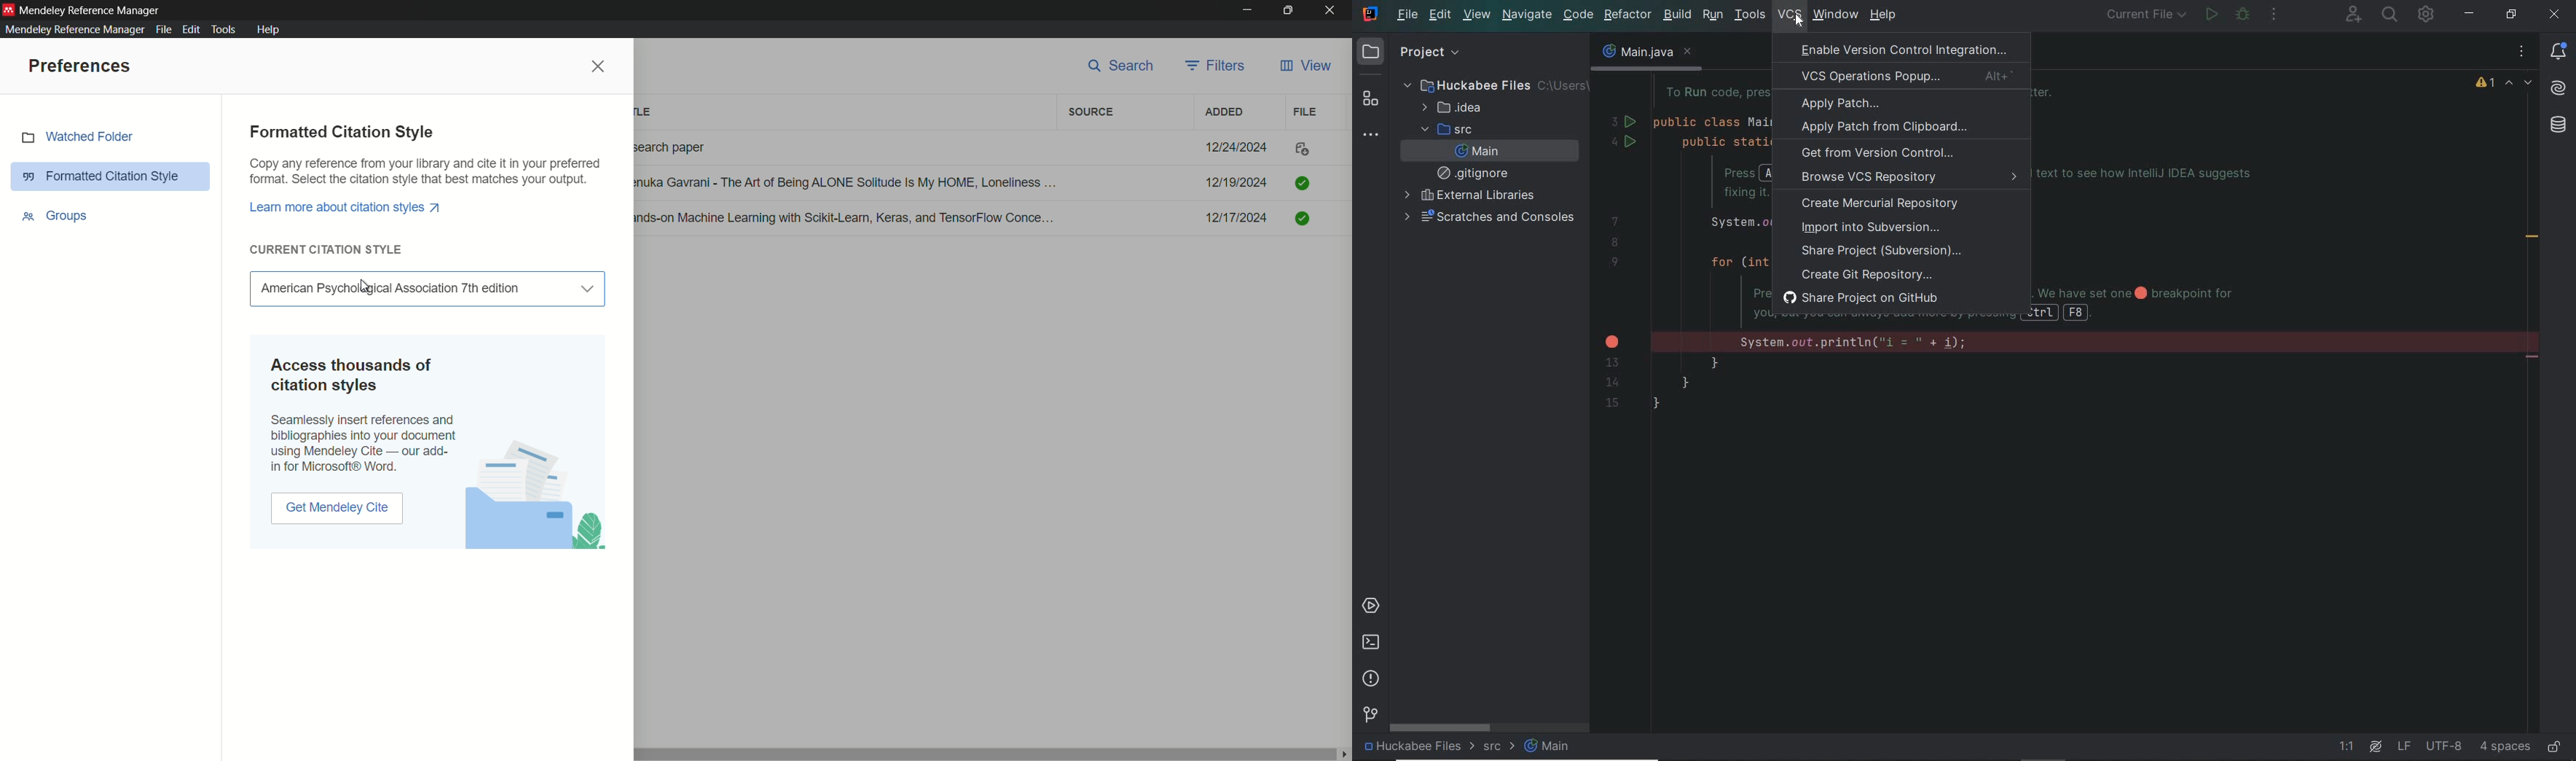  I want to click on file menu, so click(161, 30).